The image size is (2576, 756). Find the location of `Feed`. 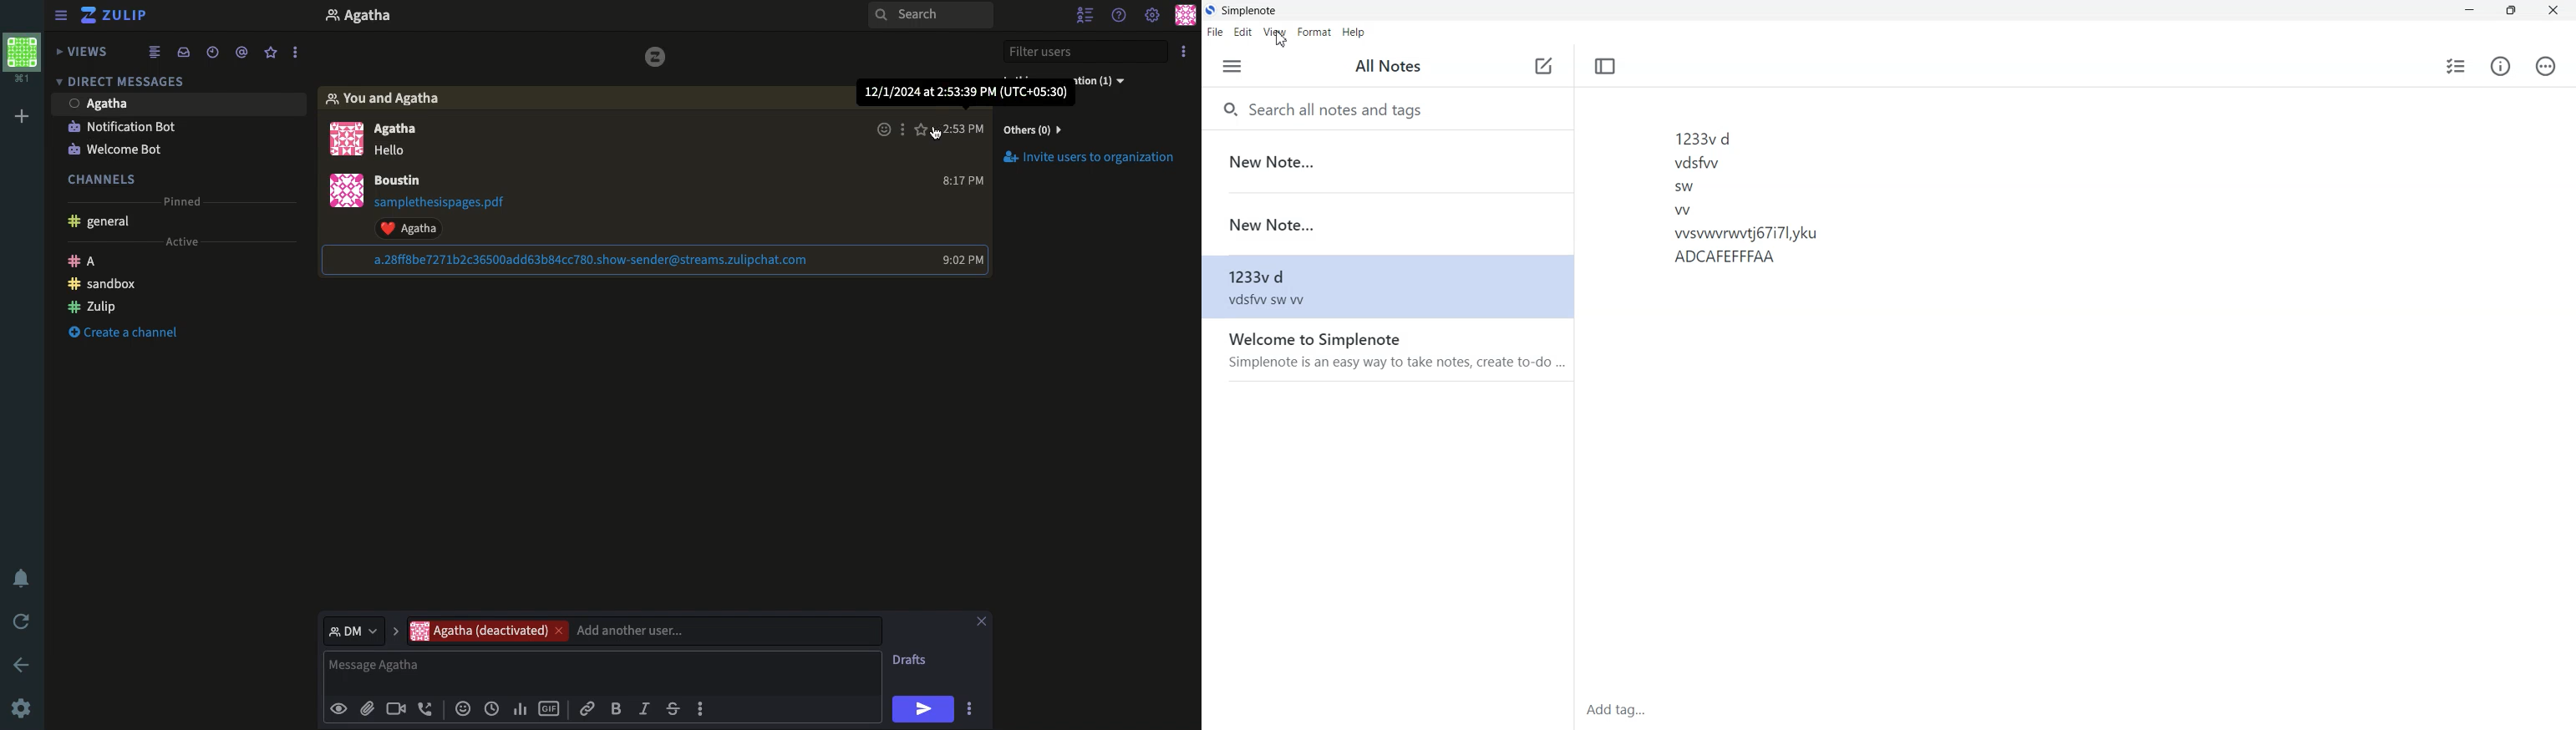

Feed is located at coordinates (156, 53).